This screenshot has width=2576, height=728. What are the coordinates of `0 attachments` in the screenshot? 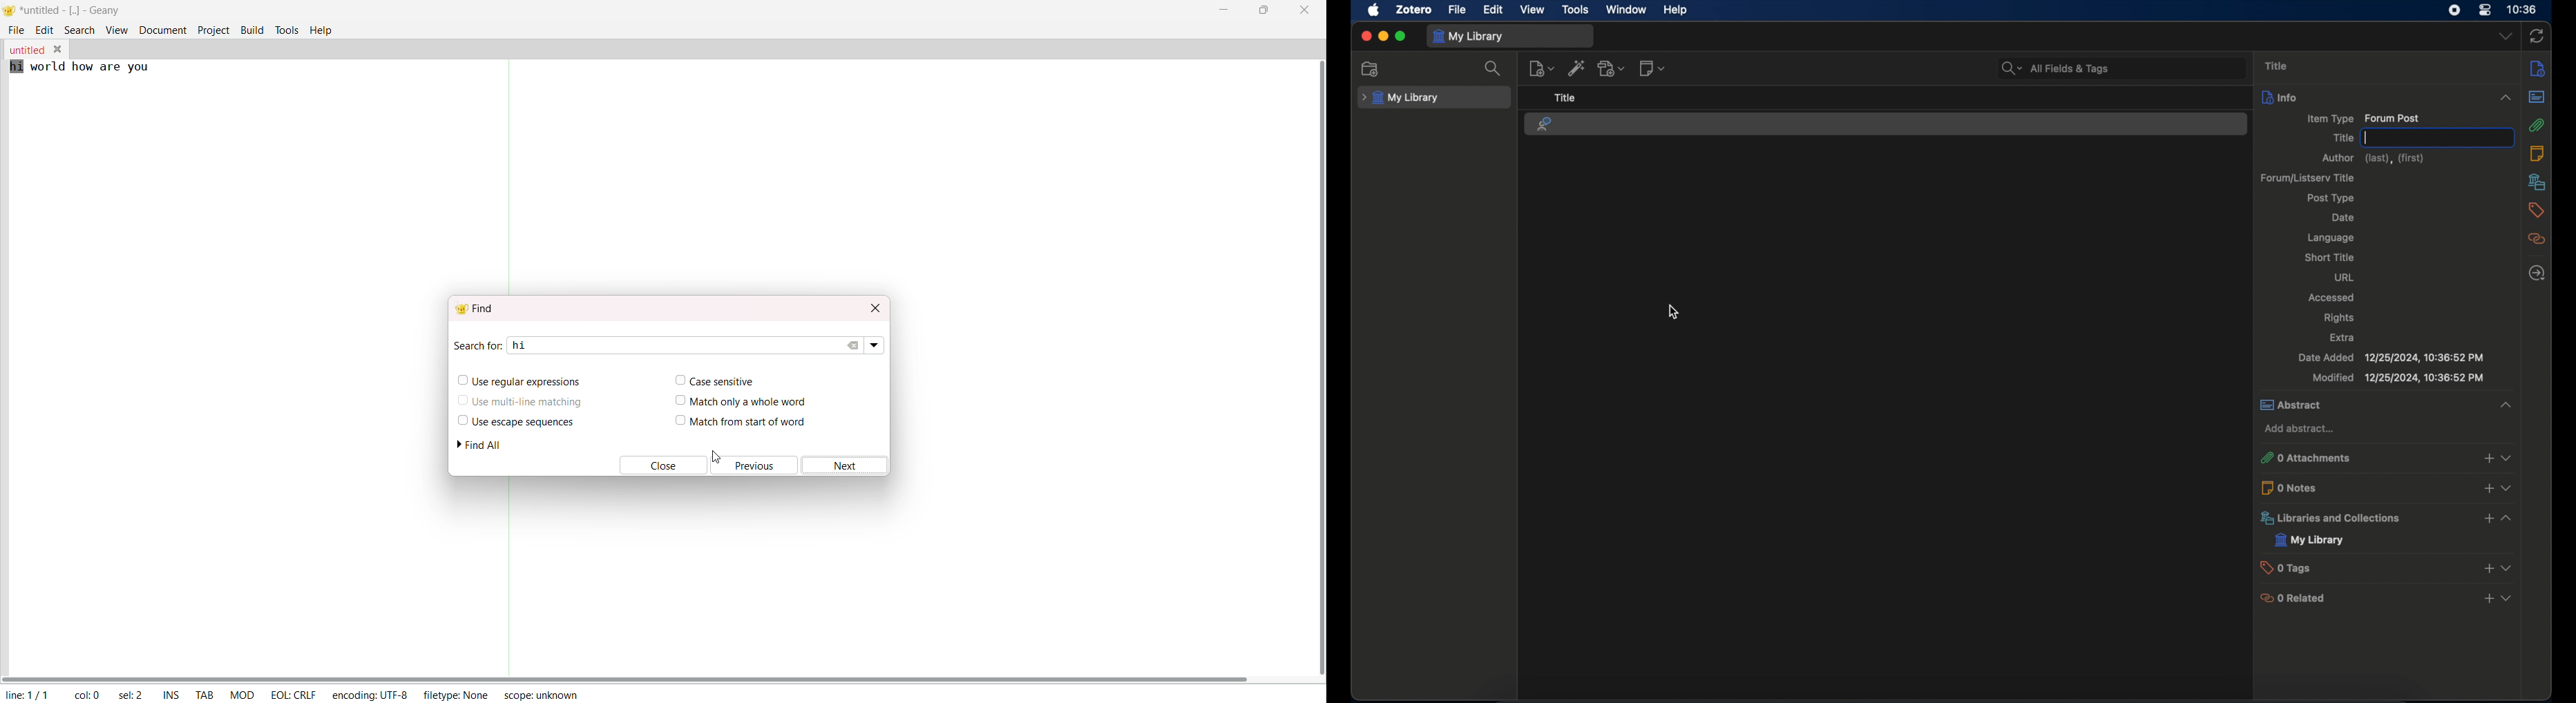 It's located at (2386, 458).